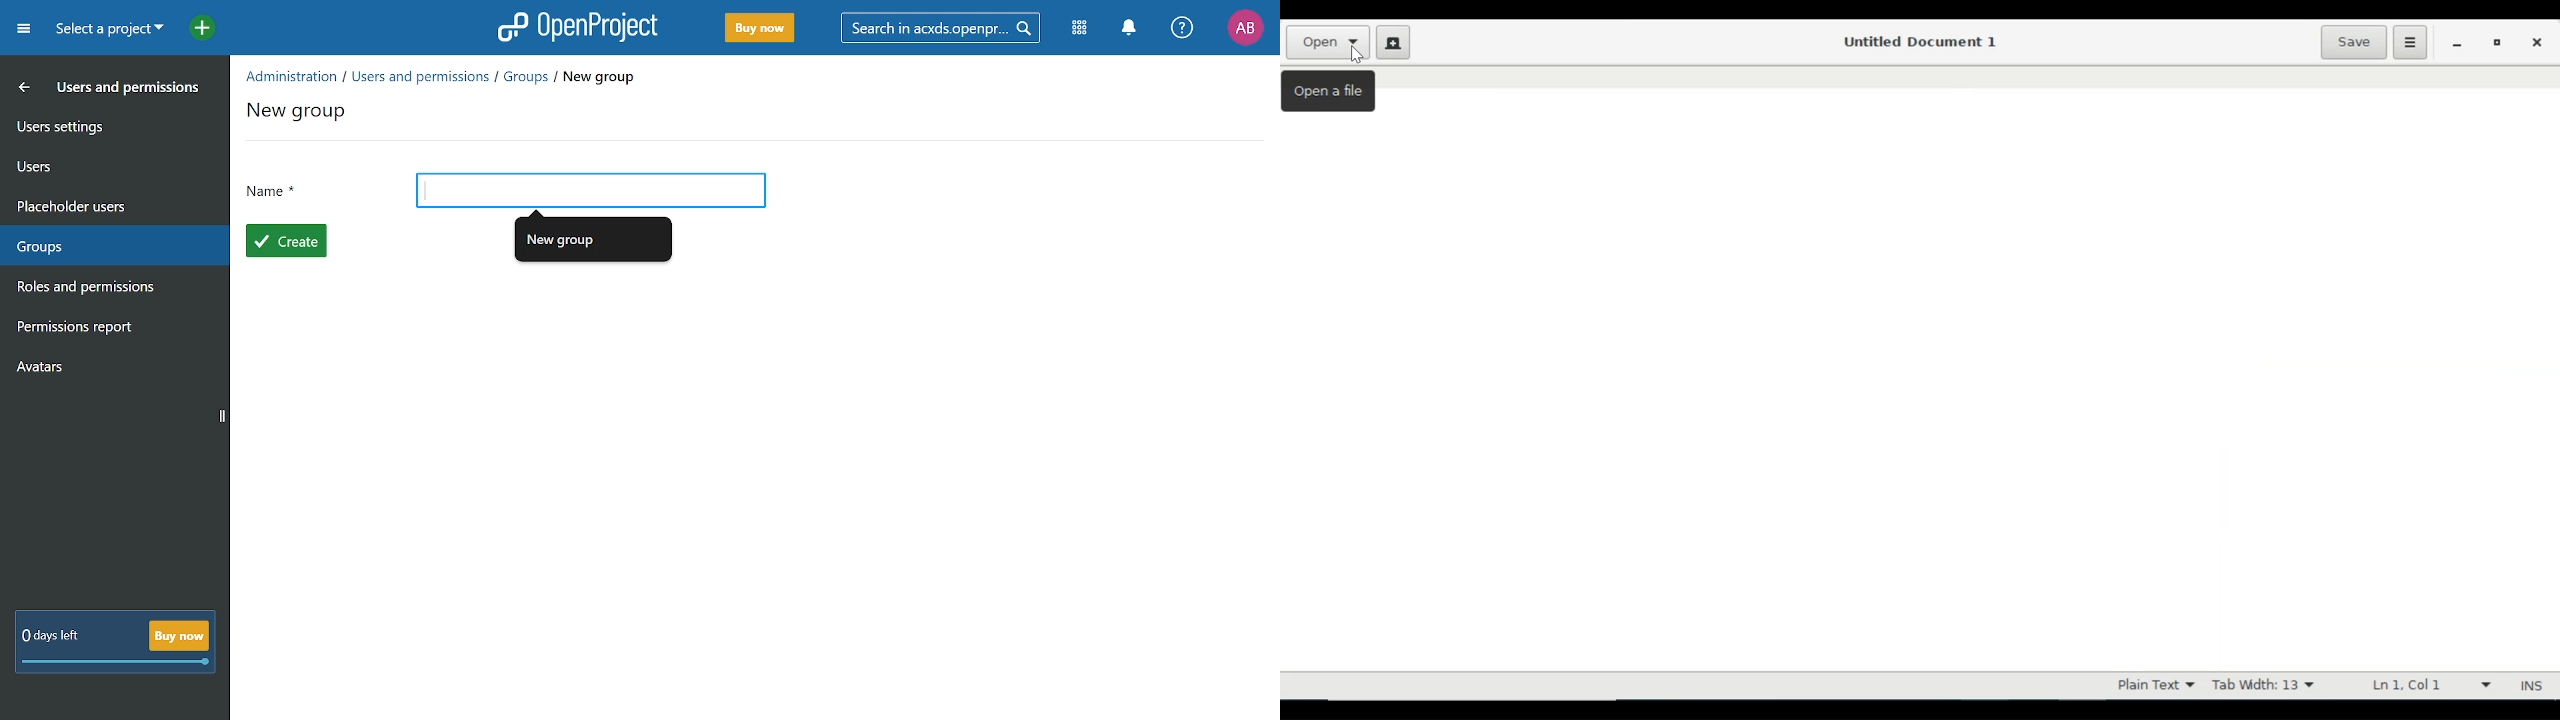 This screenshot has height=728, width=2576. Describe the element at coordinates (27, 32) in the screenshot. I see `Open Menu` at that location.